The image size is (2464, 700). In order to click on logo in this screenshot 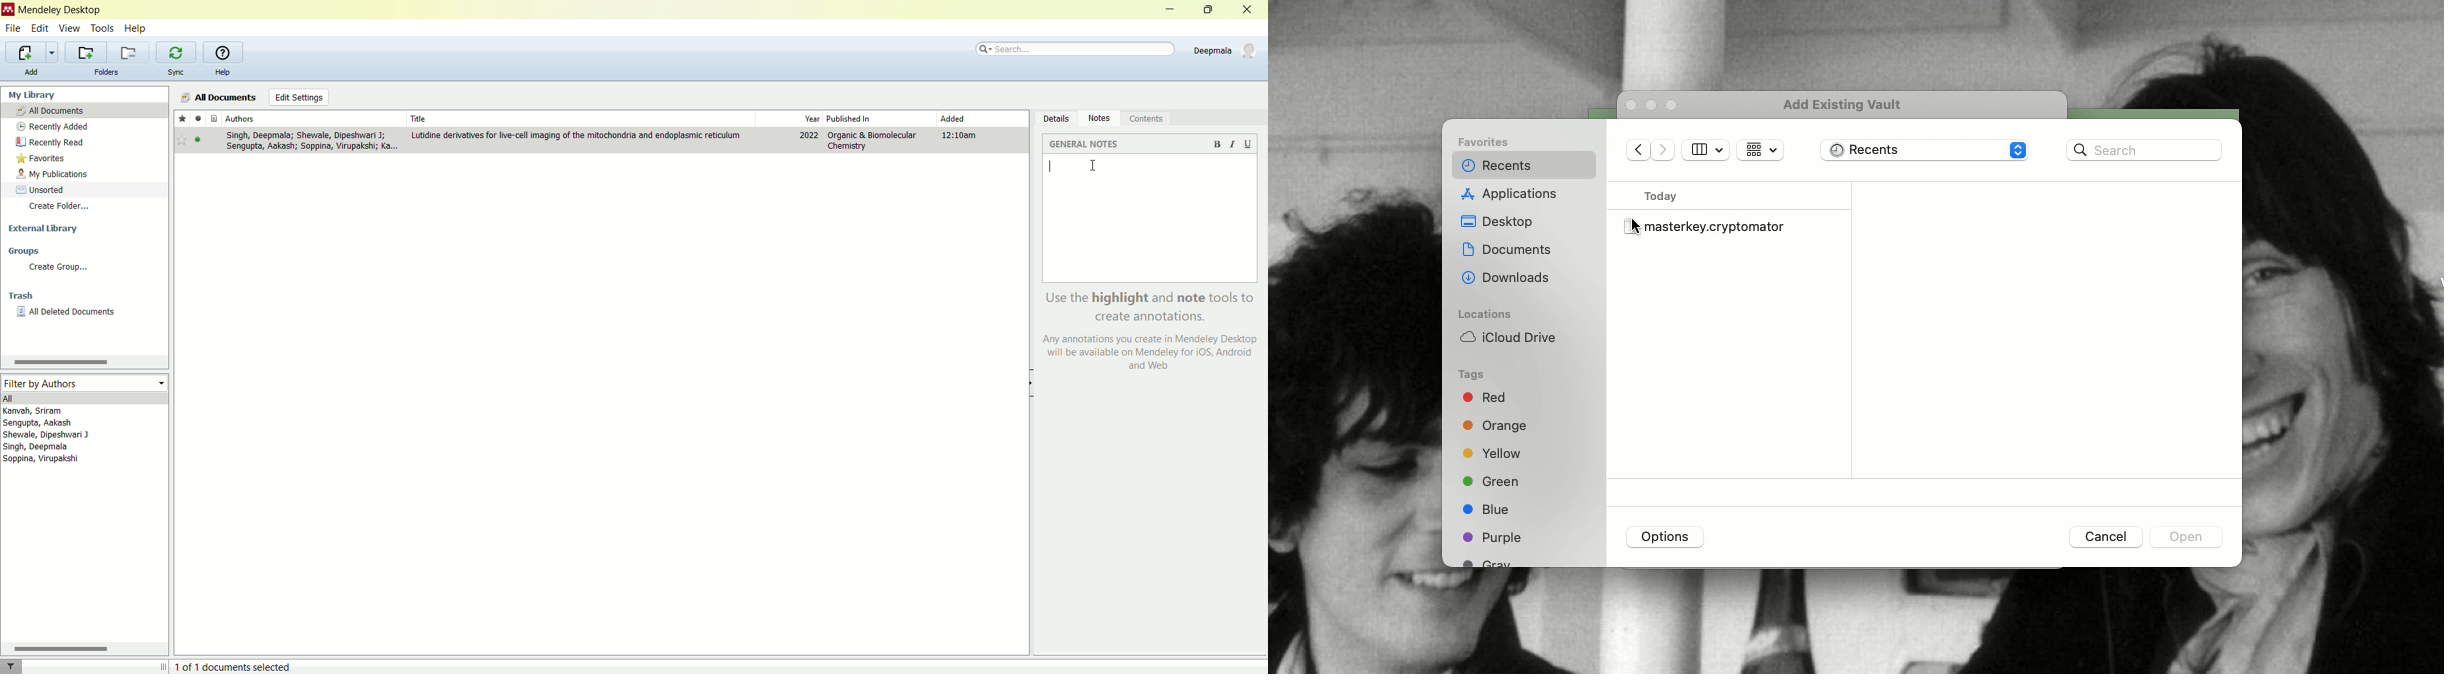, I will do `click(8, 10)`.